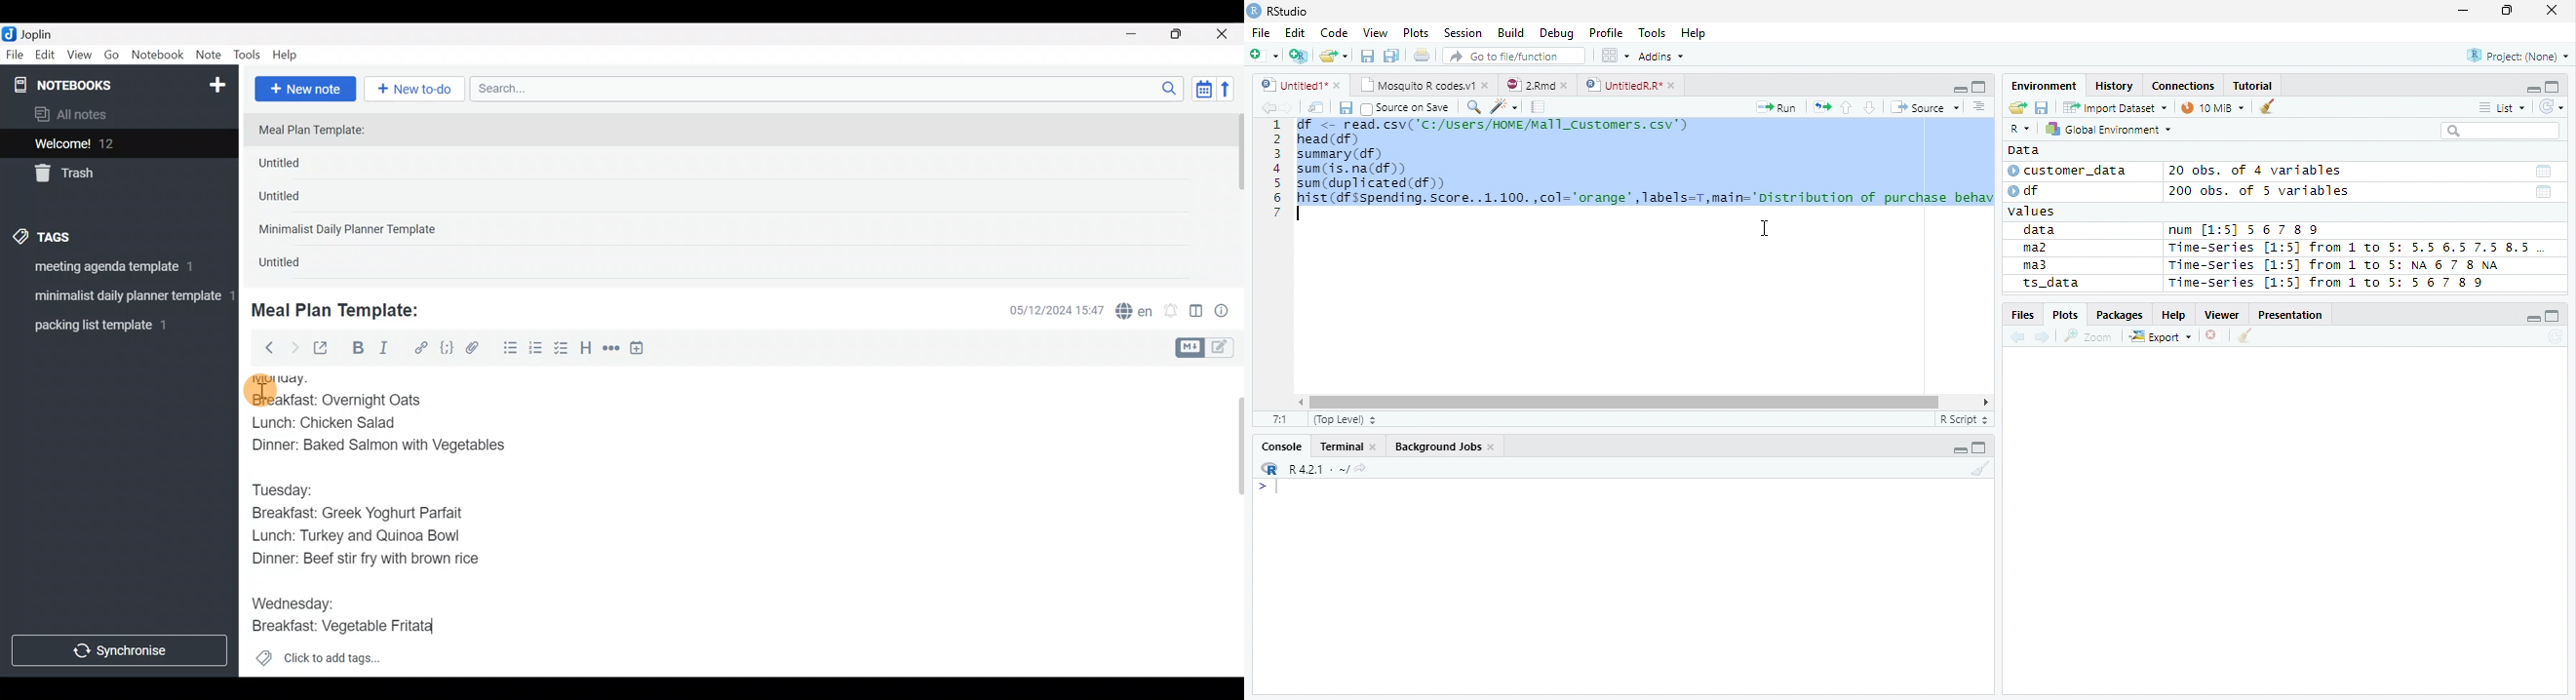 The image size is (2576, 700). Describe the element at coordinates (417, 90) in the screenshot. I see `New to-do` at that location.